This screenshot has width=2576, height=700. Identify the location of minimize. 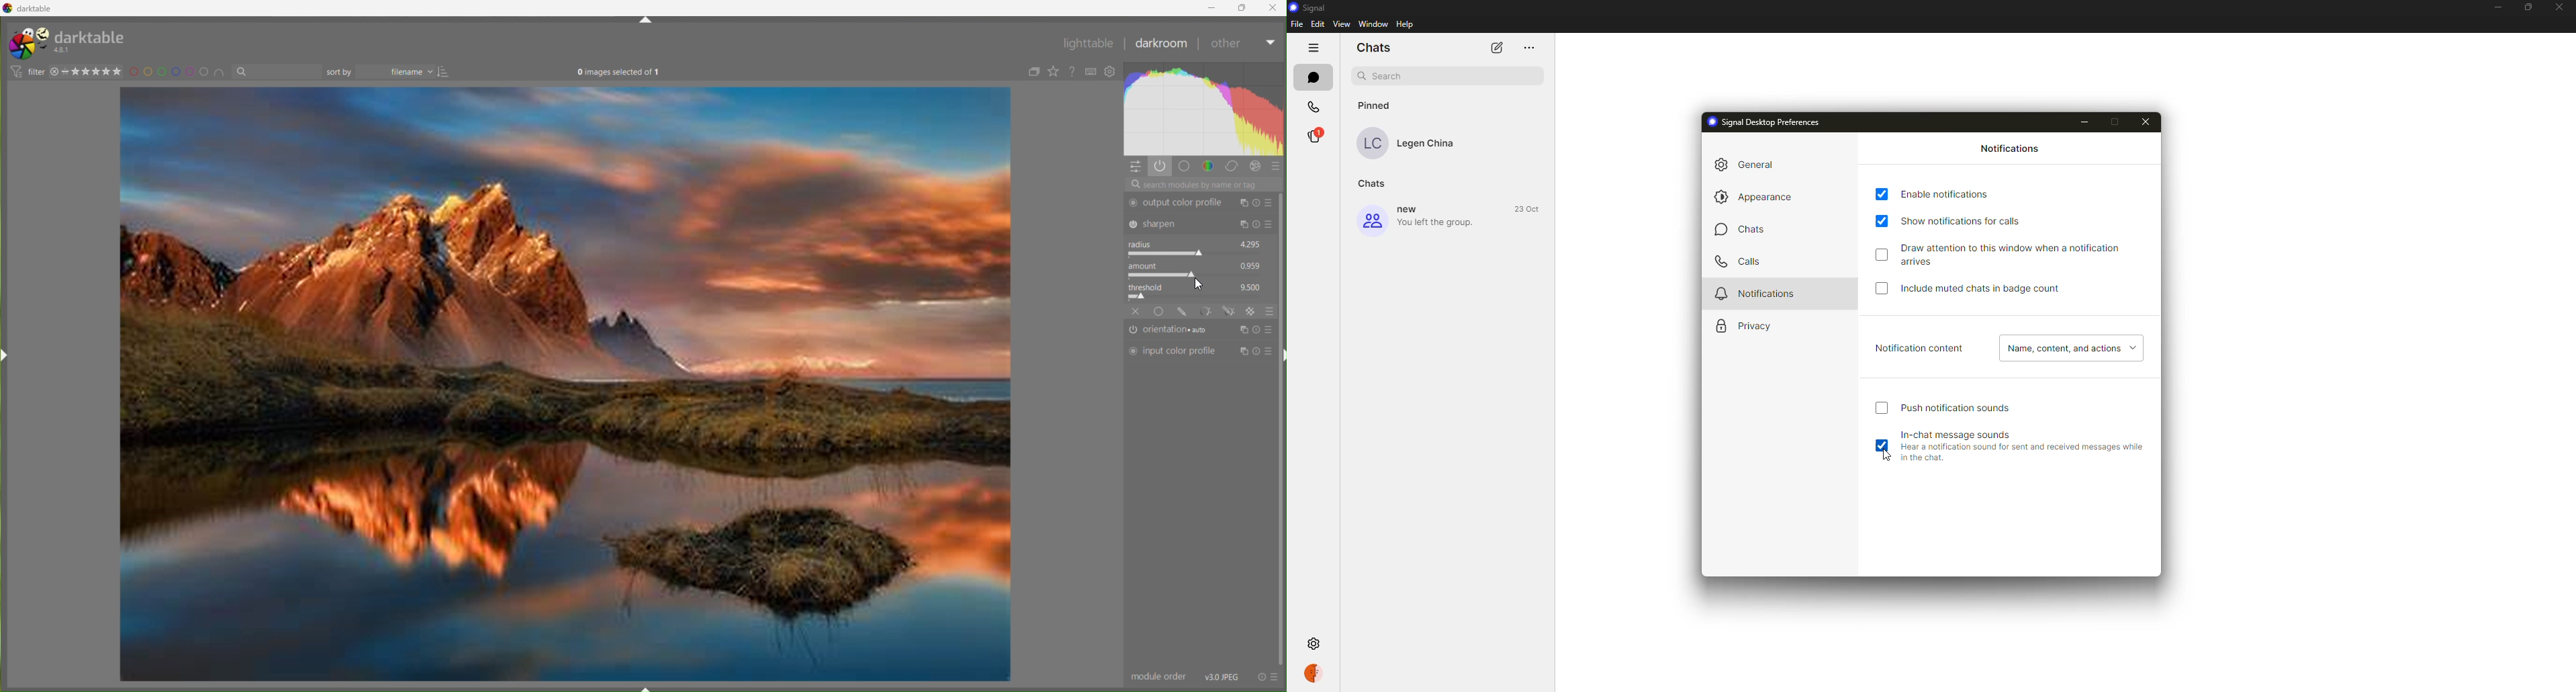
(2498, 7).